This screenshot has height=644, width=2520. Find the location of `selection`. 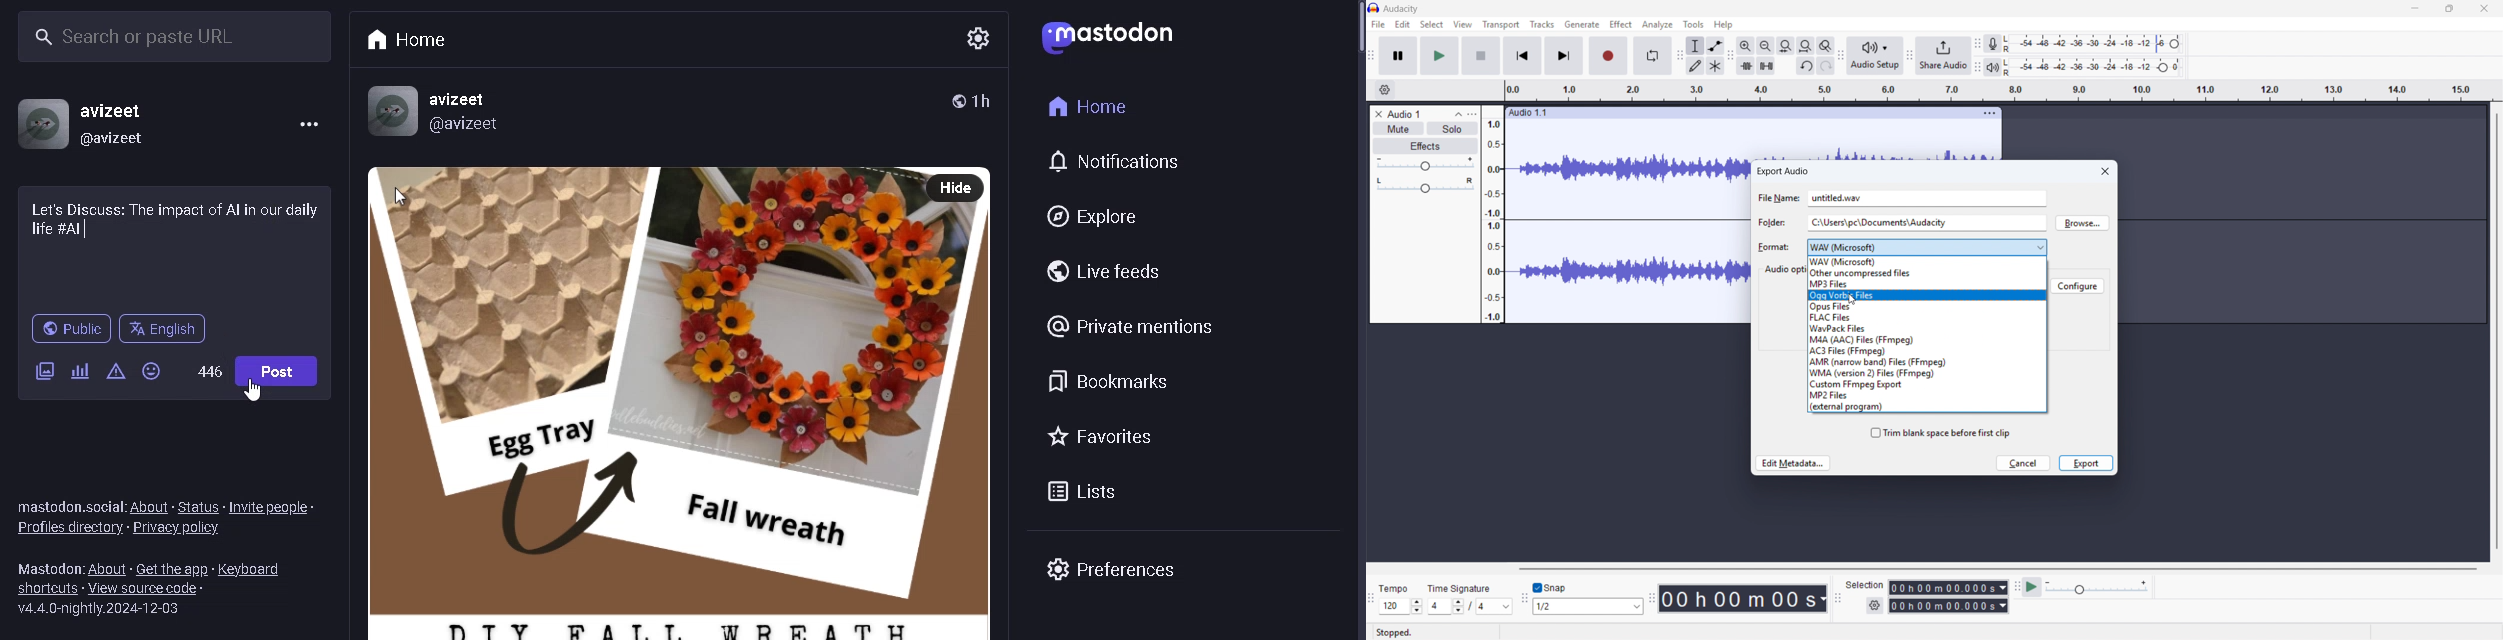

selection is located at coordinates (1865, 585).